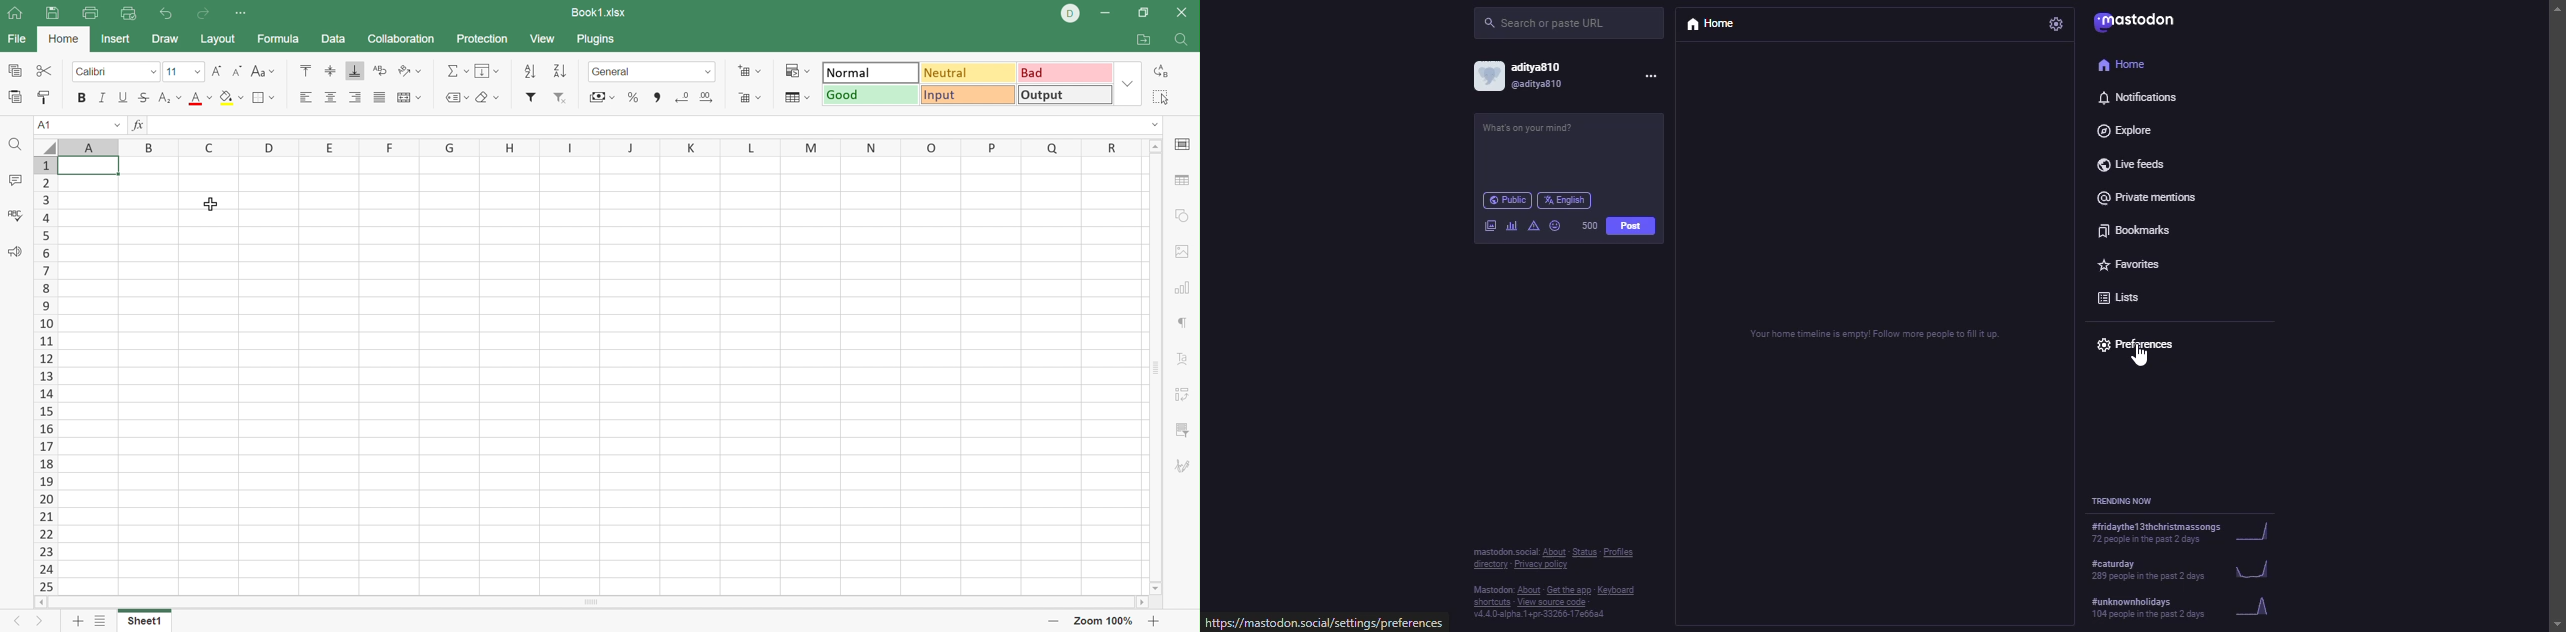 The width and height of the screenshot is (2576, 644). I want to click on Find, so click(1181, 41).